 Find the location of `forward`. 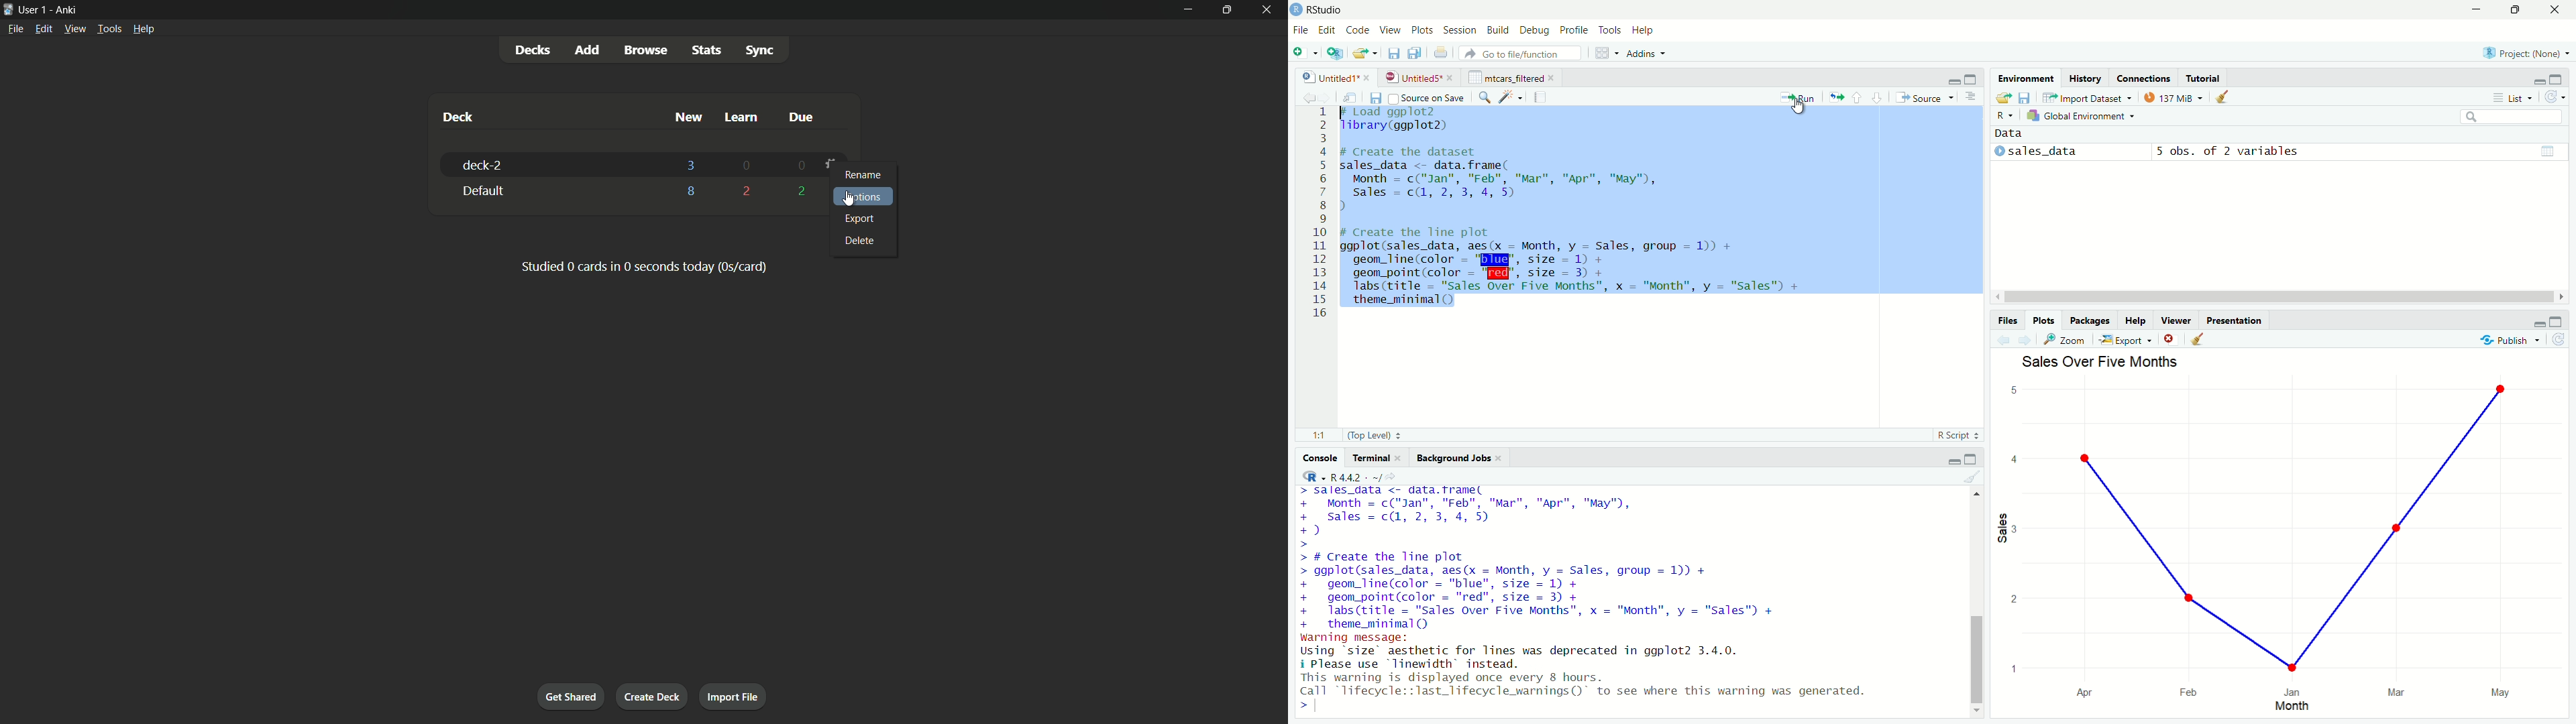

forward is located at coordinates (1330, 99).